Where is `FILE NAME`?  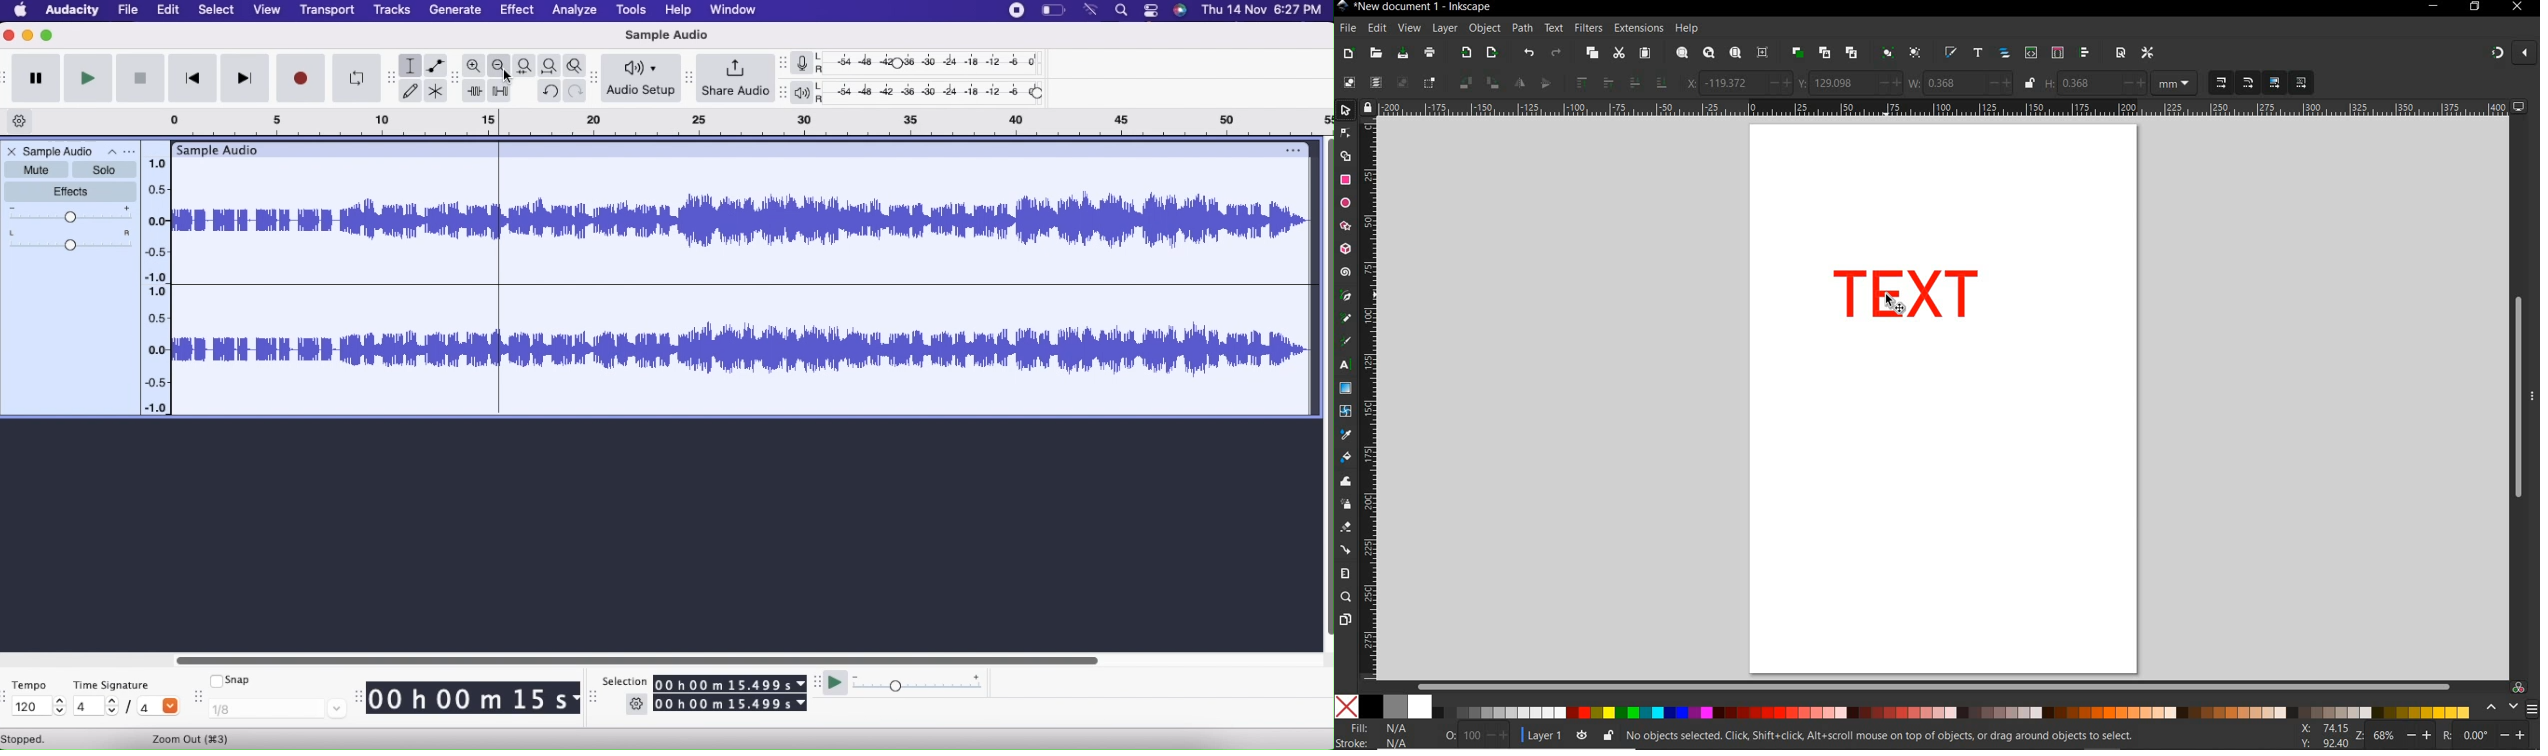
FILE NAME is located at coordinates (1415, 6).